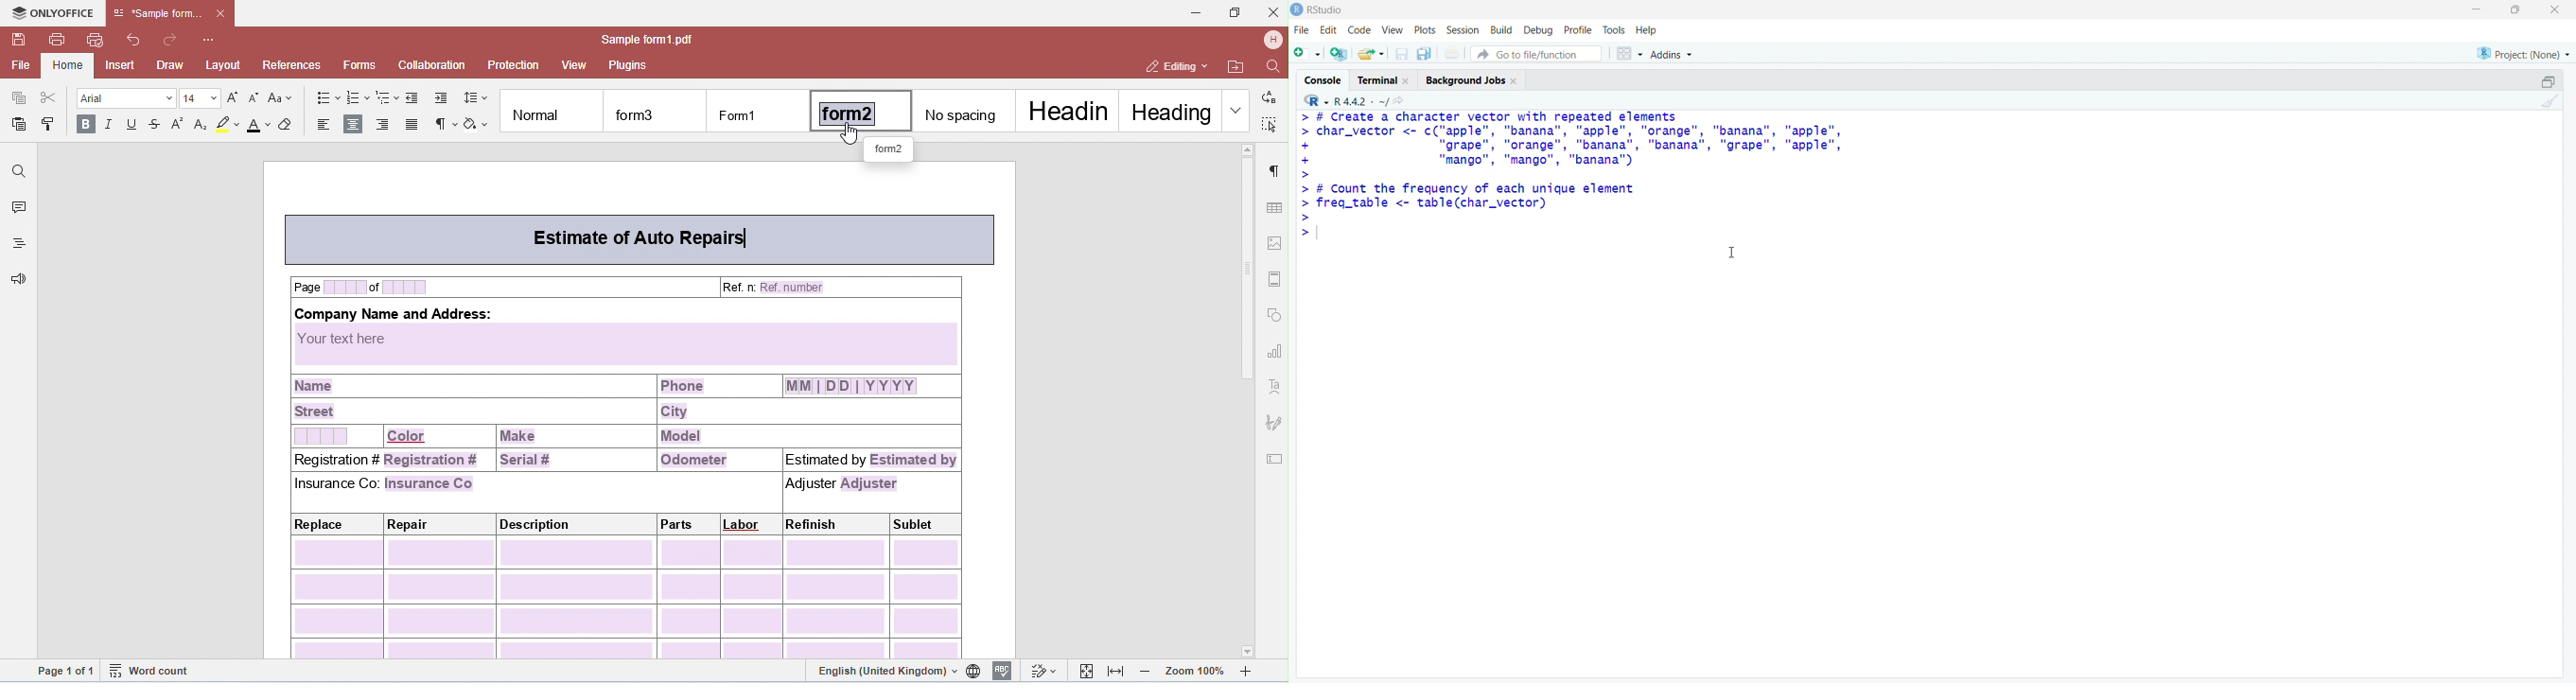 This screenshot has height=700, width=2576. What do you see at coordinates (1305, 54) in the screenshot?
I see `New File` at bounding box center [1305, 54].